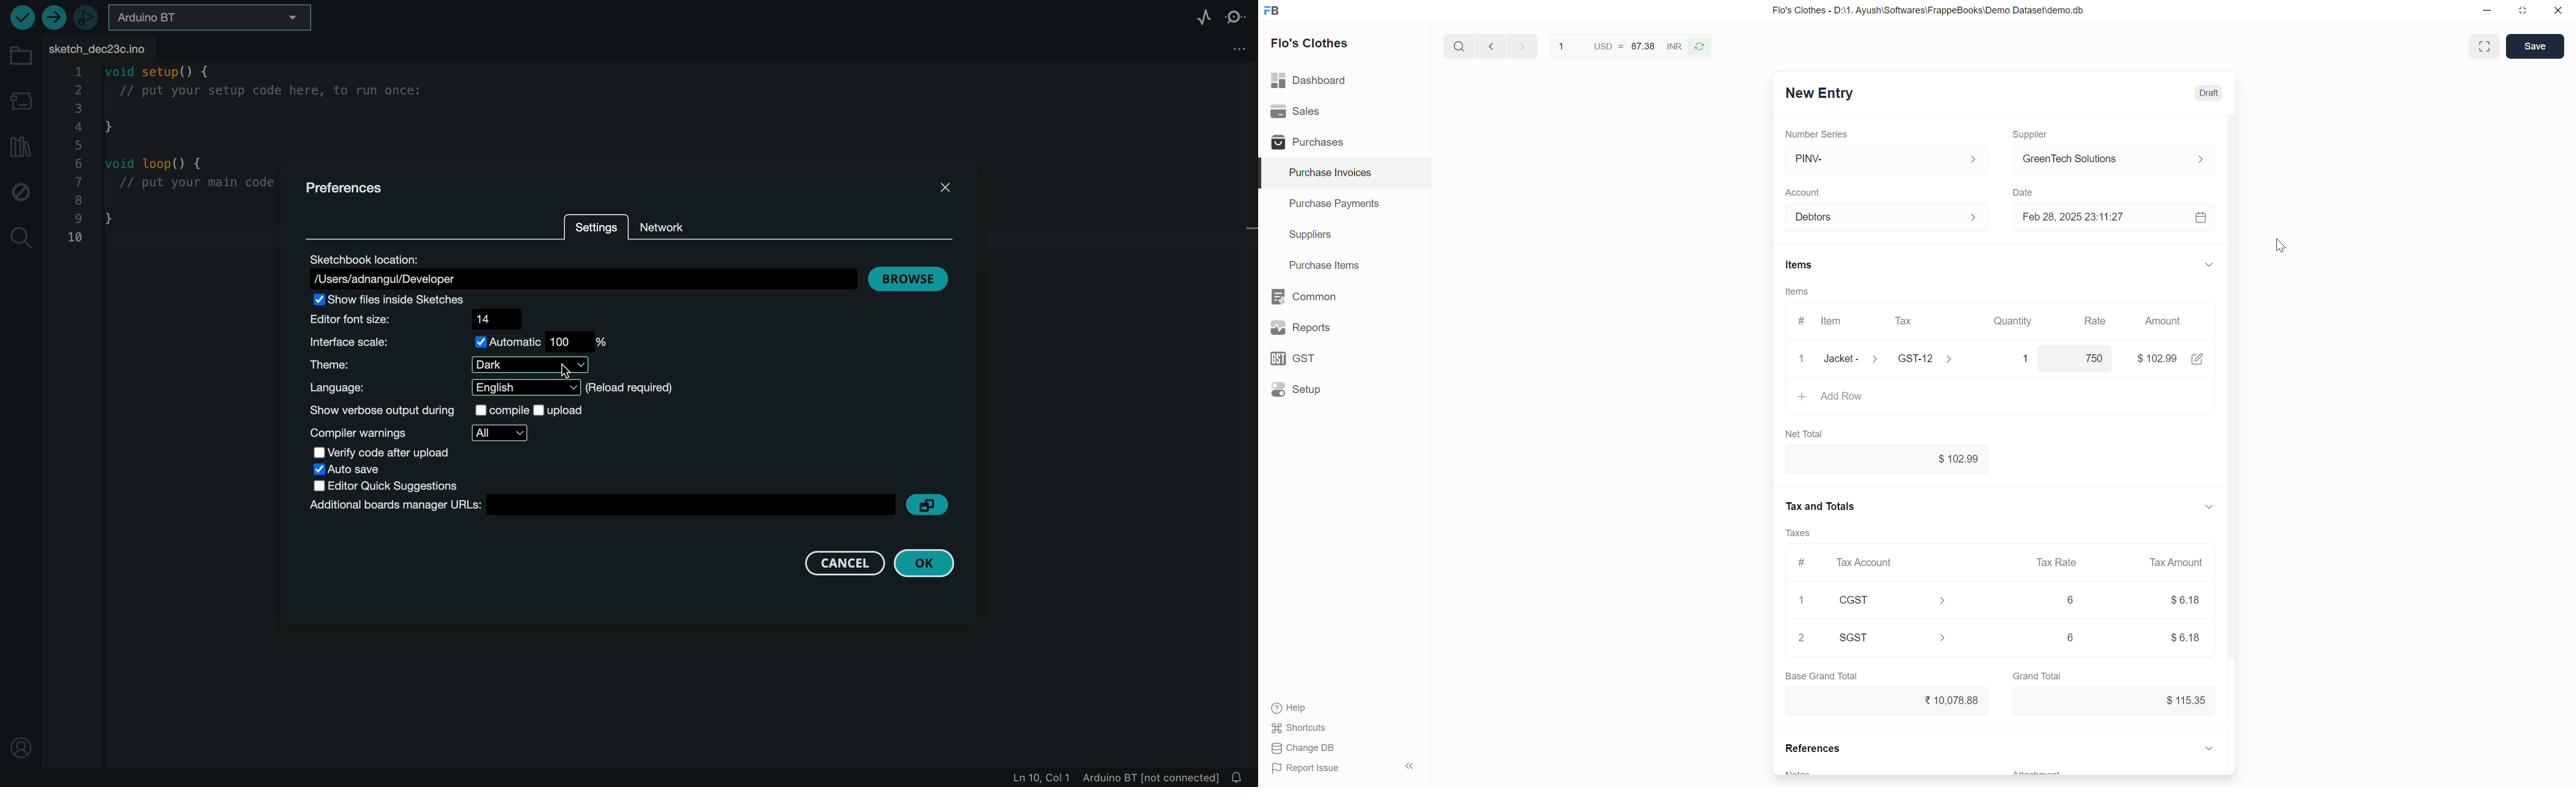  What do you see at coordinates (2070, 599) in the screenshot?
I see `6` at bounding box center [2070, 599].